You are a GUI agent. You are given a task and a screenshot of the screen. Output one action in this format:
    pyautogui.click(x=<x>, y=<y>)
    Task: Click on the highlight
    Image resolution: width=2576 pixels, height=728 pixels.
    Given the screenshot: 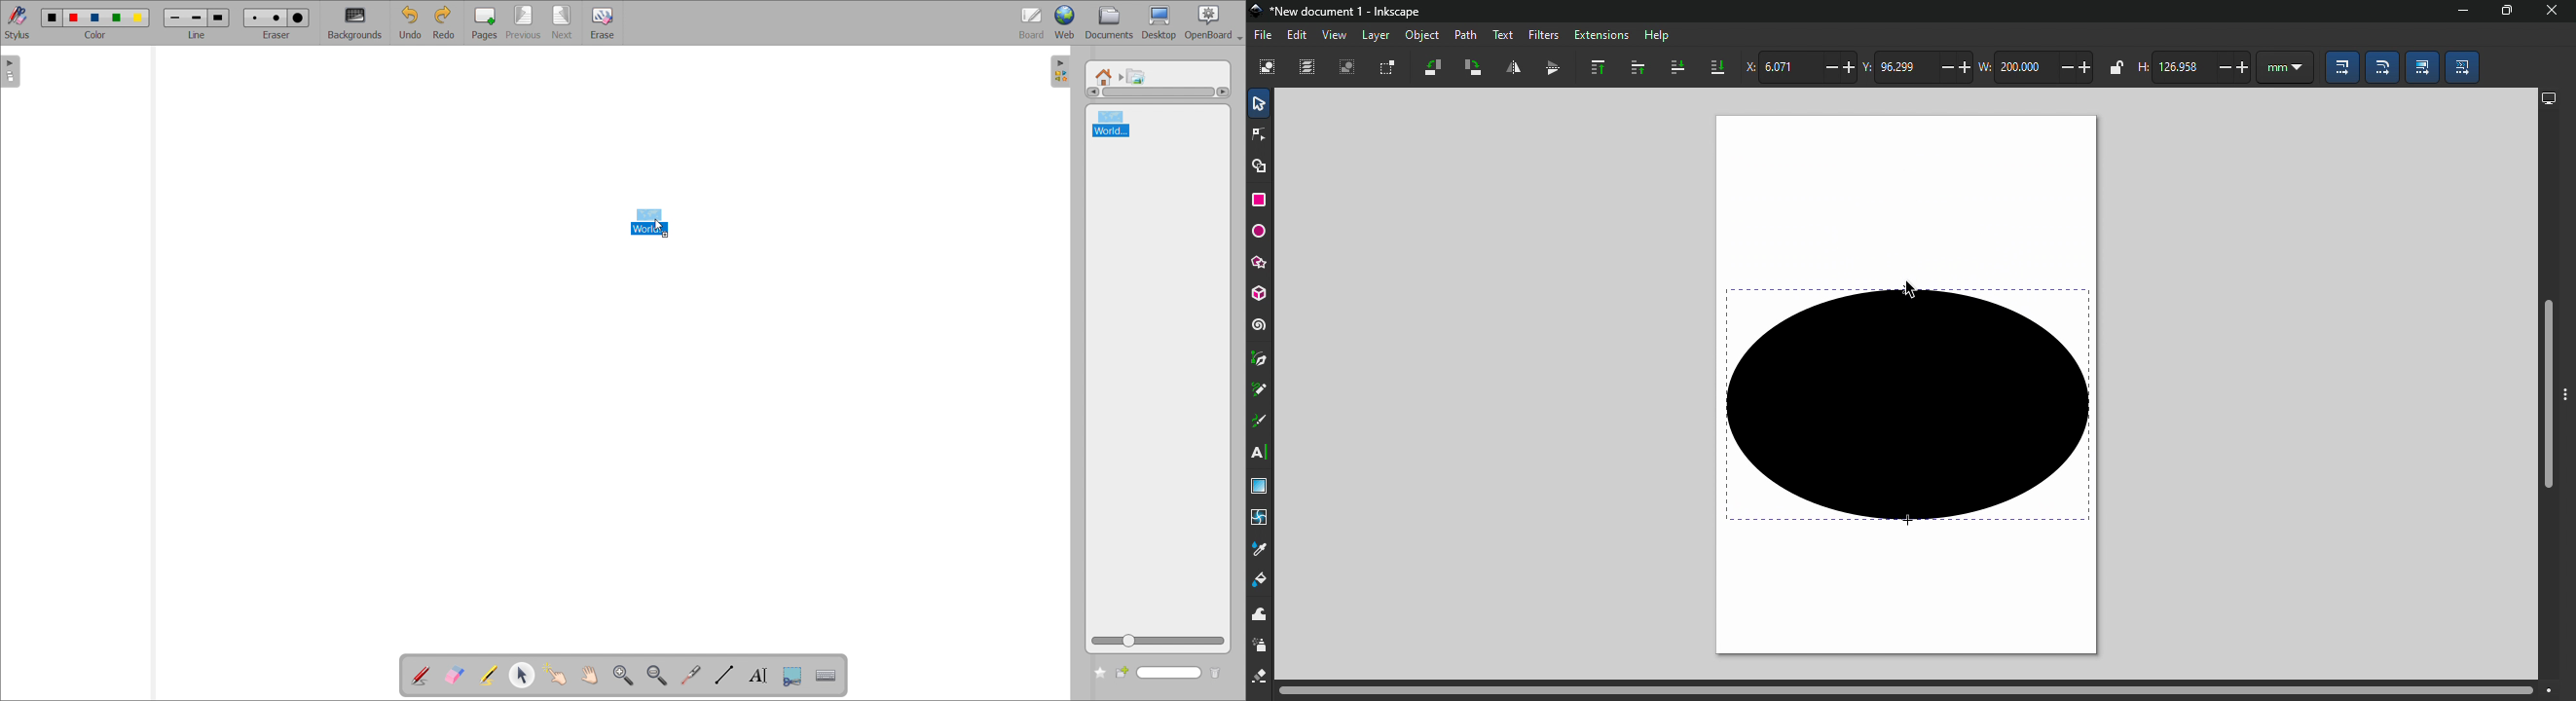 What is the action you would take?
    pyautogui.click(x=489, y=676)
    